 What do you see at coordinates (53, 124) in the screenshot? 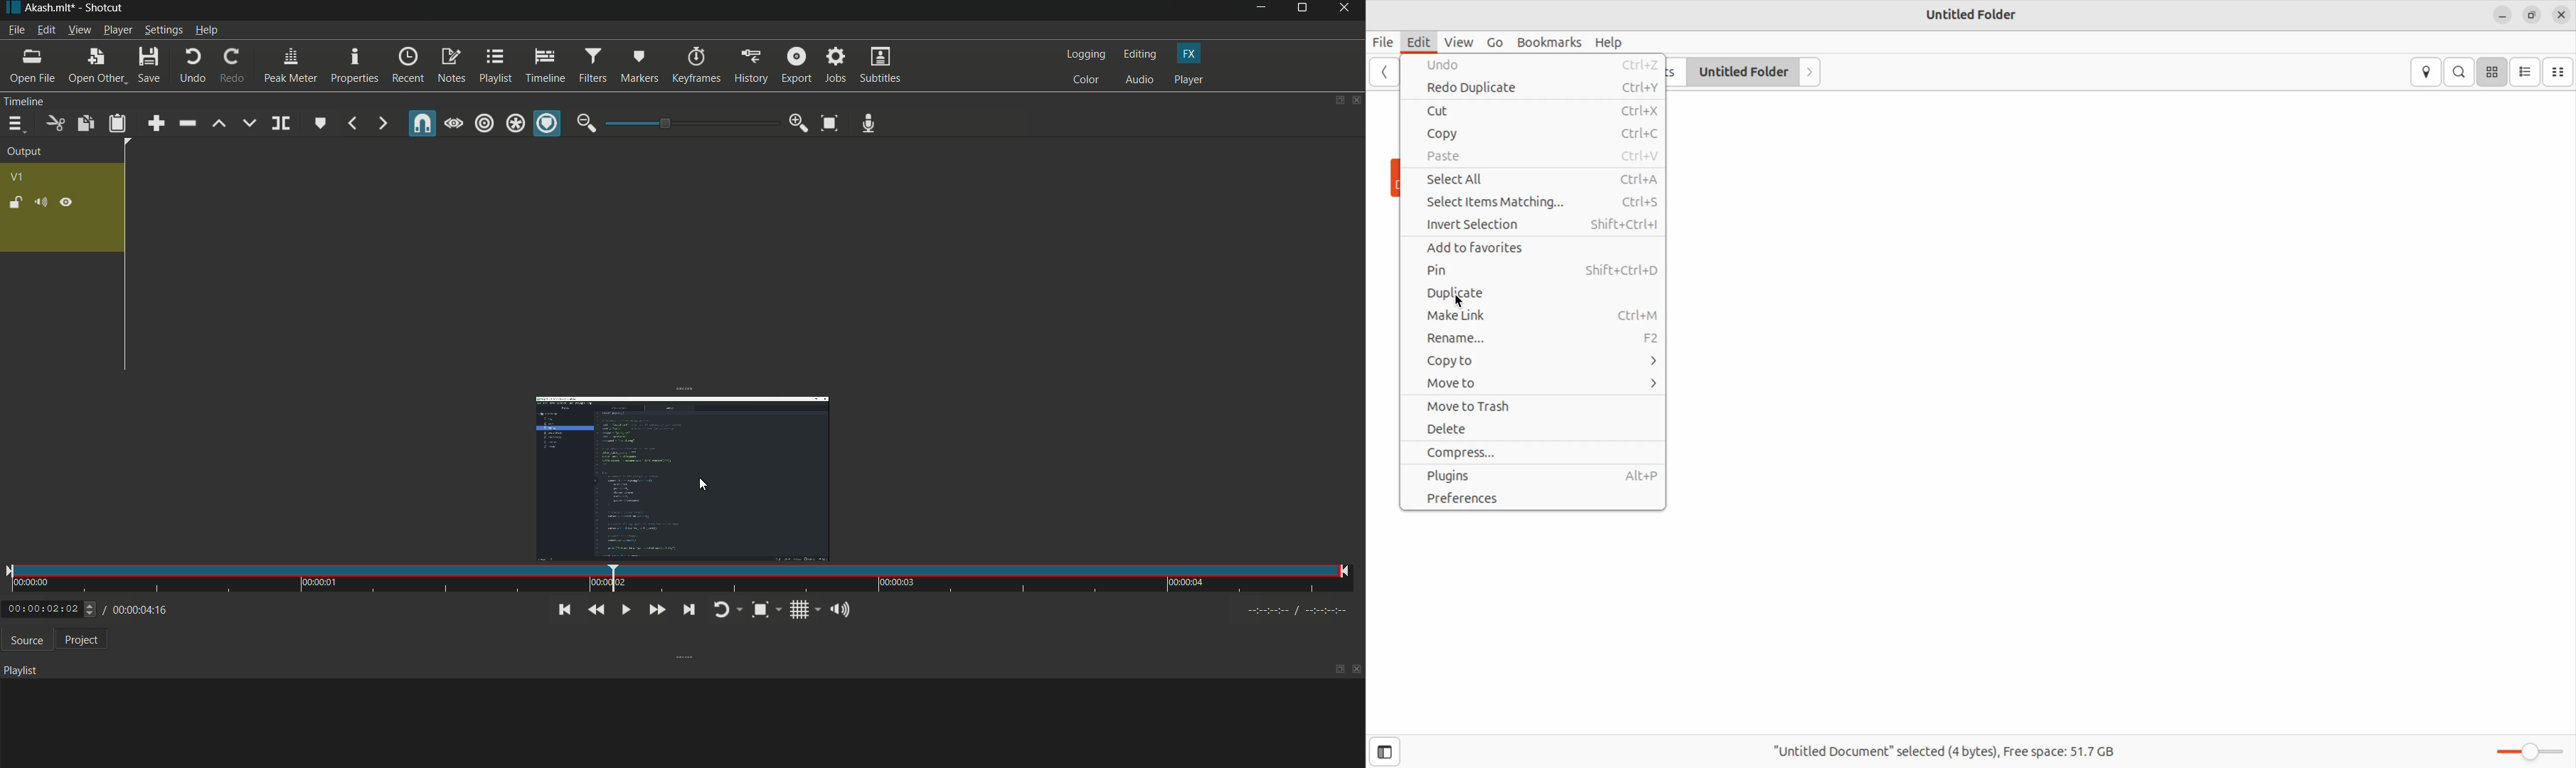
I see `cut` at bounding box center [53, 124].